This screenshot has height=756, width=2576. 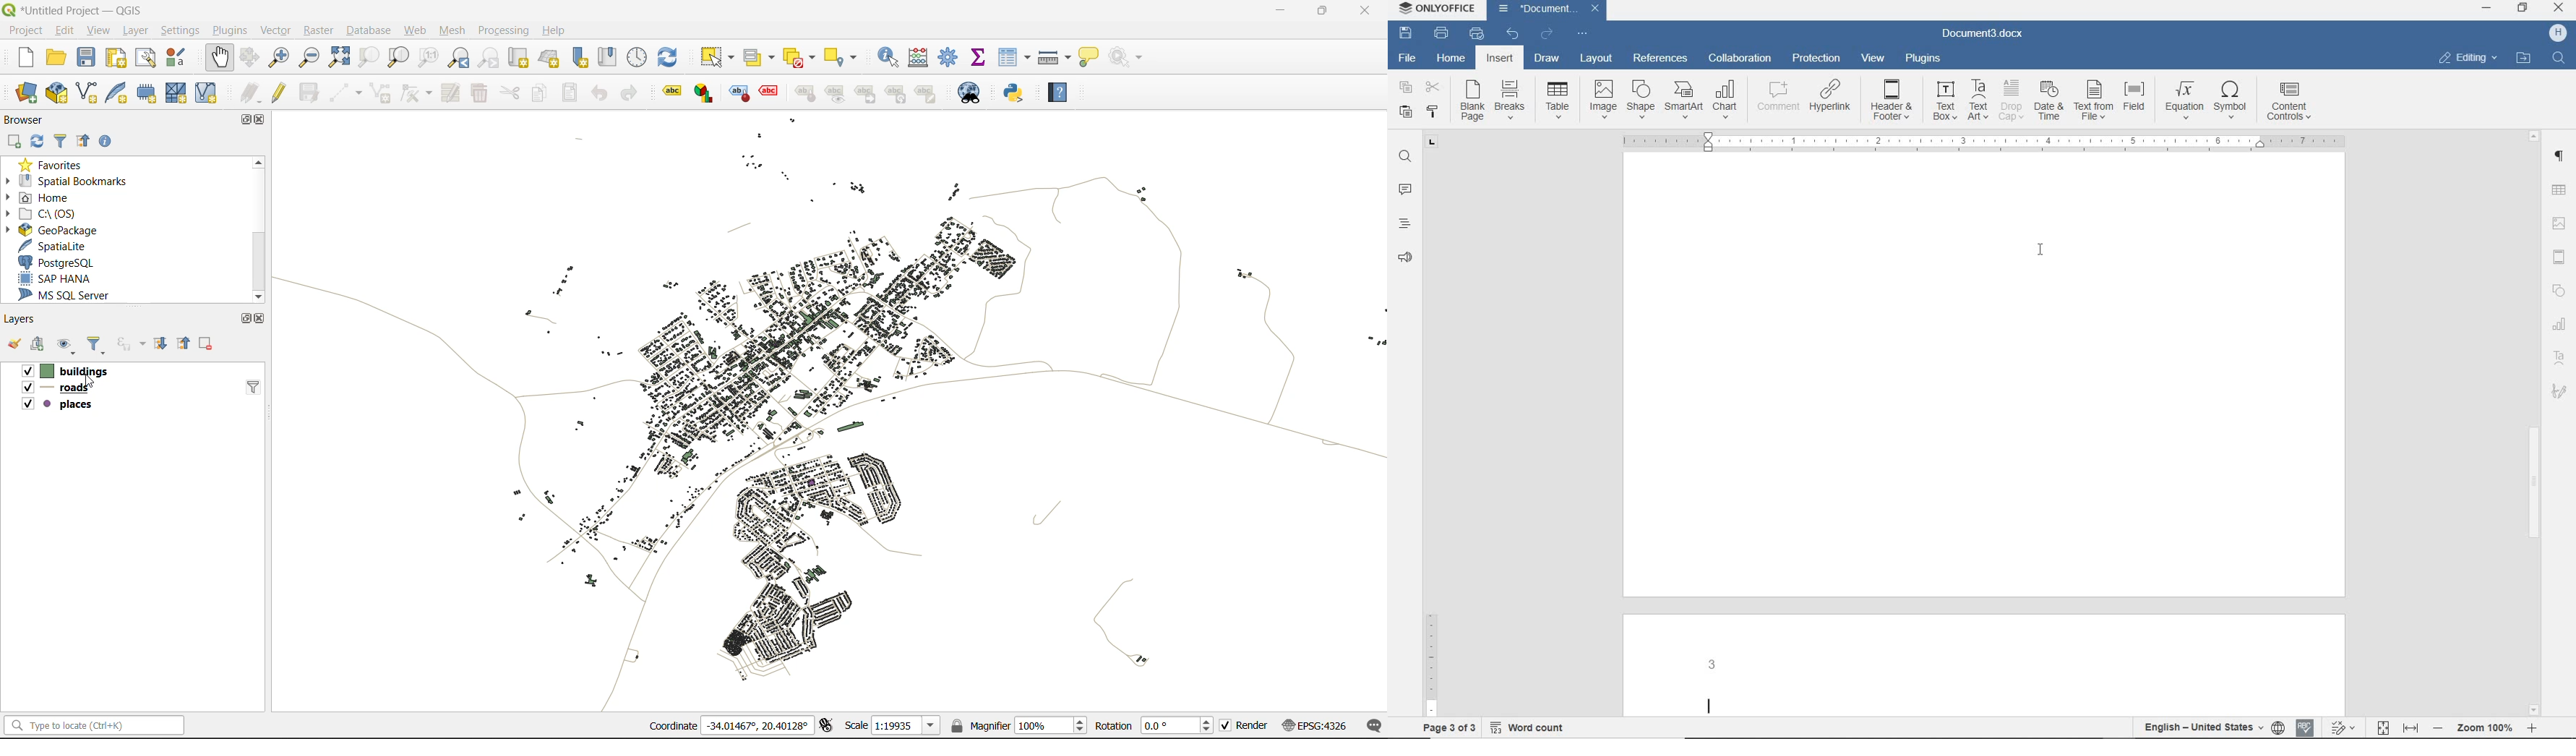 I want to click on expand all, so click(x=165, y=344).